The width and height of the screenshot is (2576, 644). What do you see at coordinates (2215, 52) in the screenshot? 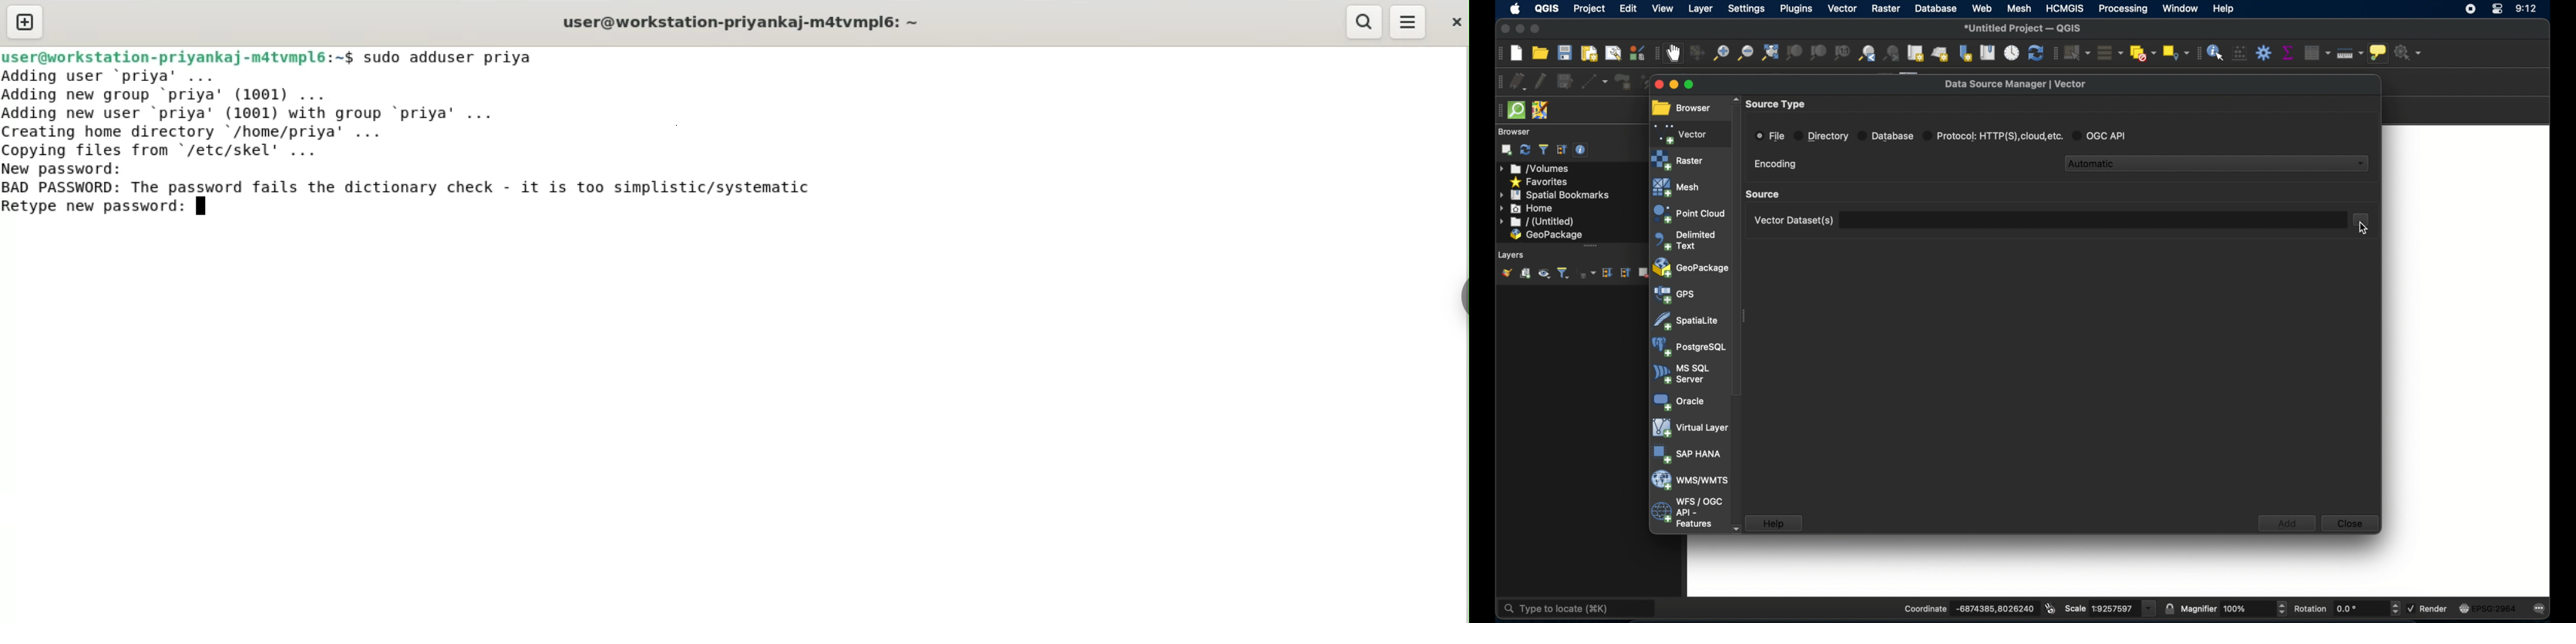
I see `identify feature` at bounding box center [2215, 52].